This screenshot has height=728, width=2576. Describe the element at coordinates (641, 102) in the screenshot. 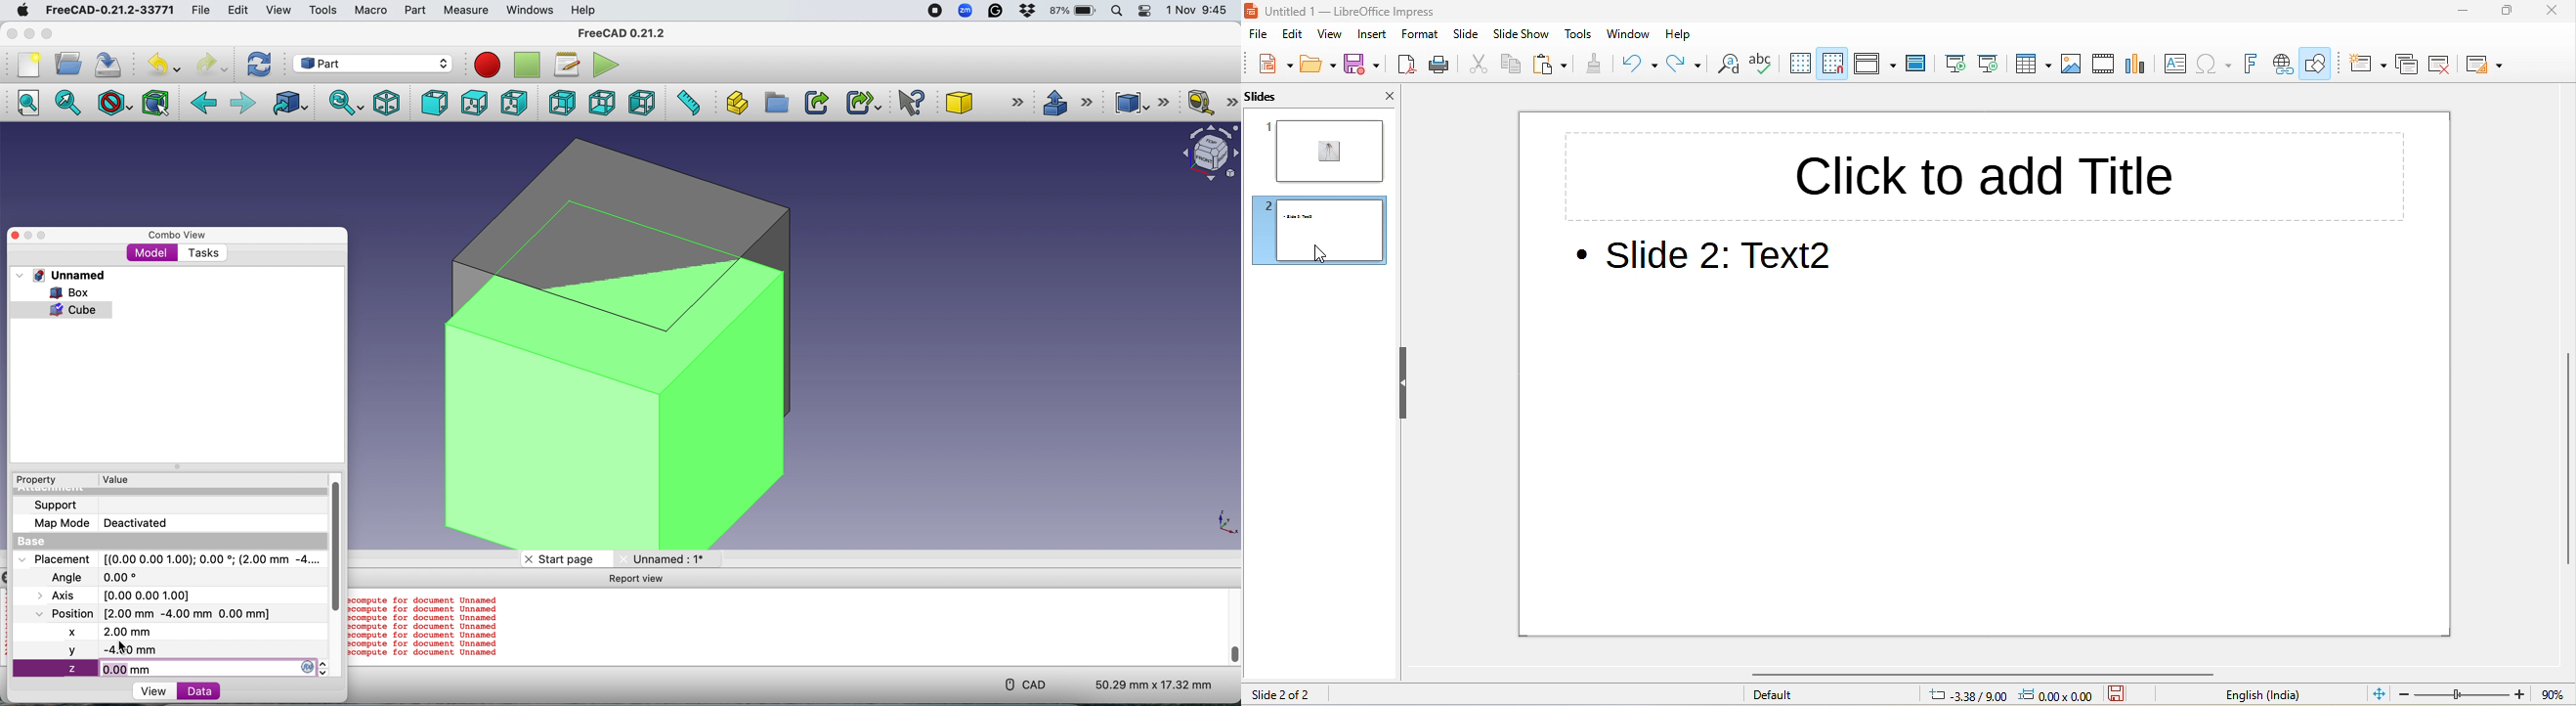

I see `Left` at that location.